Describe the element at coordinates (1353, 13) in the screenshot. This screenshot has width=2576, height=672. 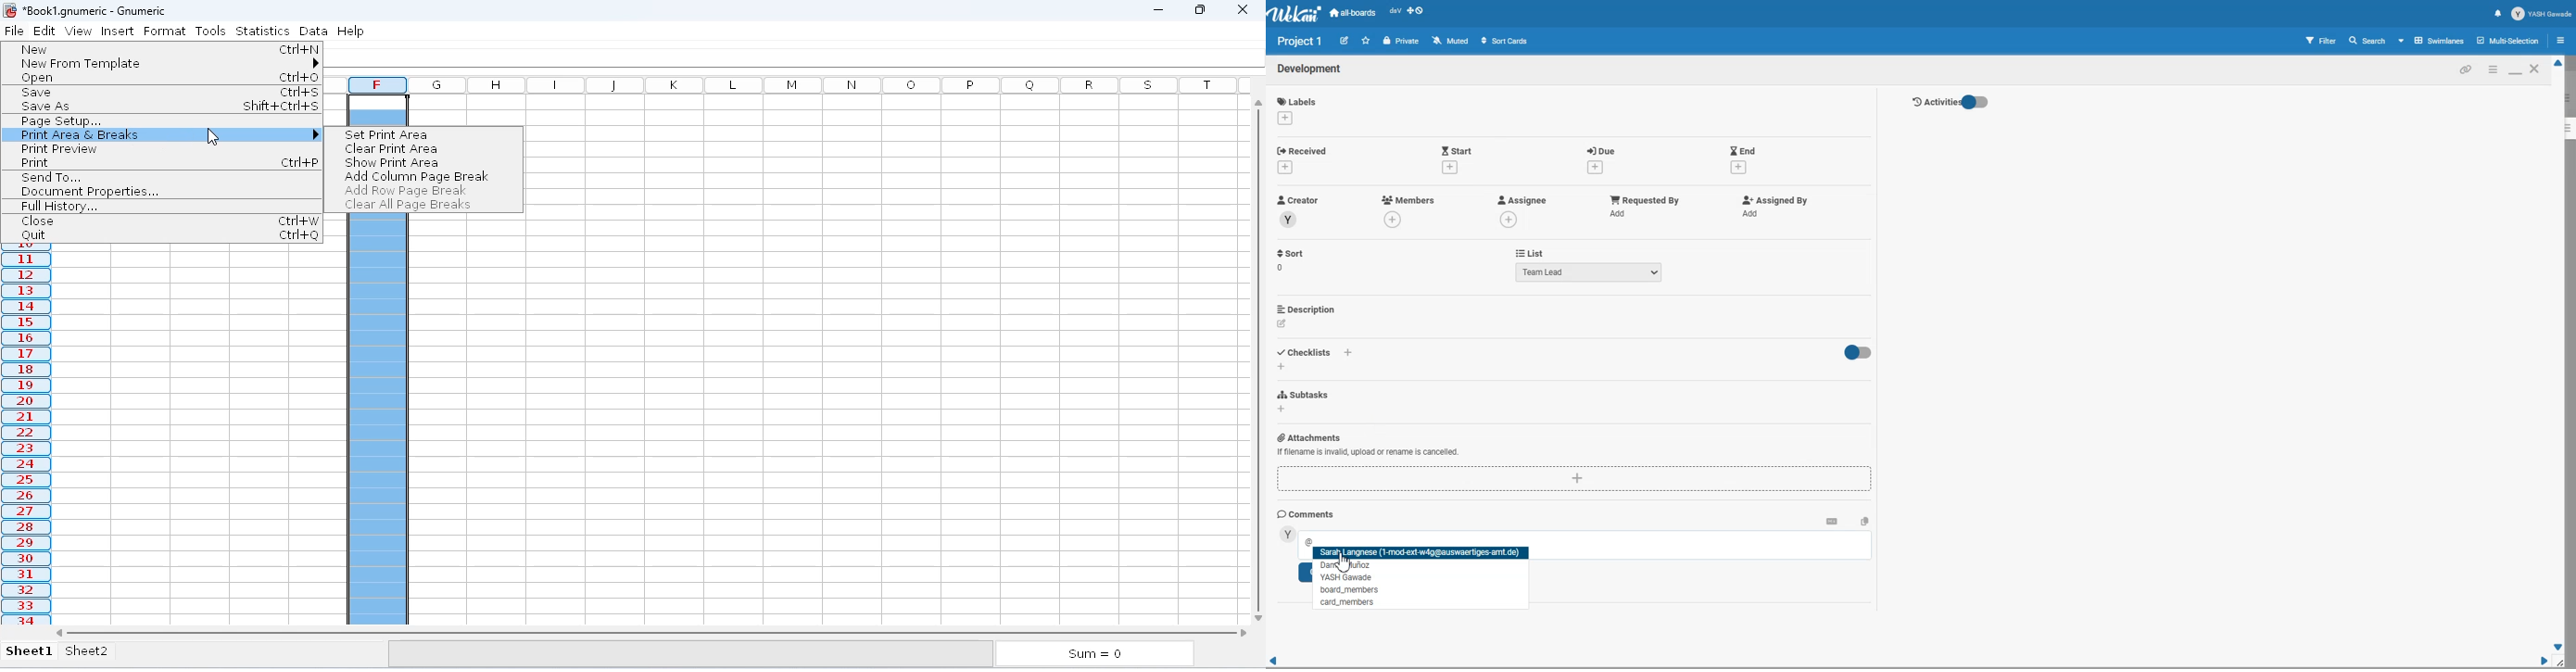
I see `all-boards` at that location.